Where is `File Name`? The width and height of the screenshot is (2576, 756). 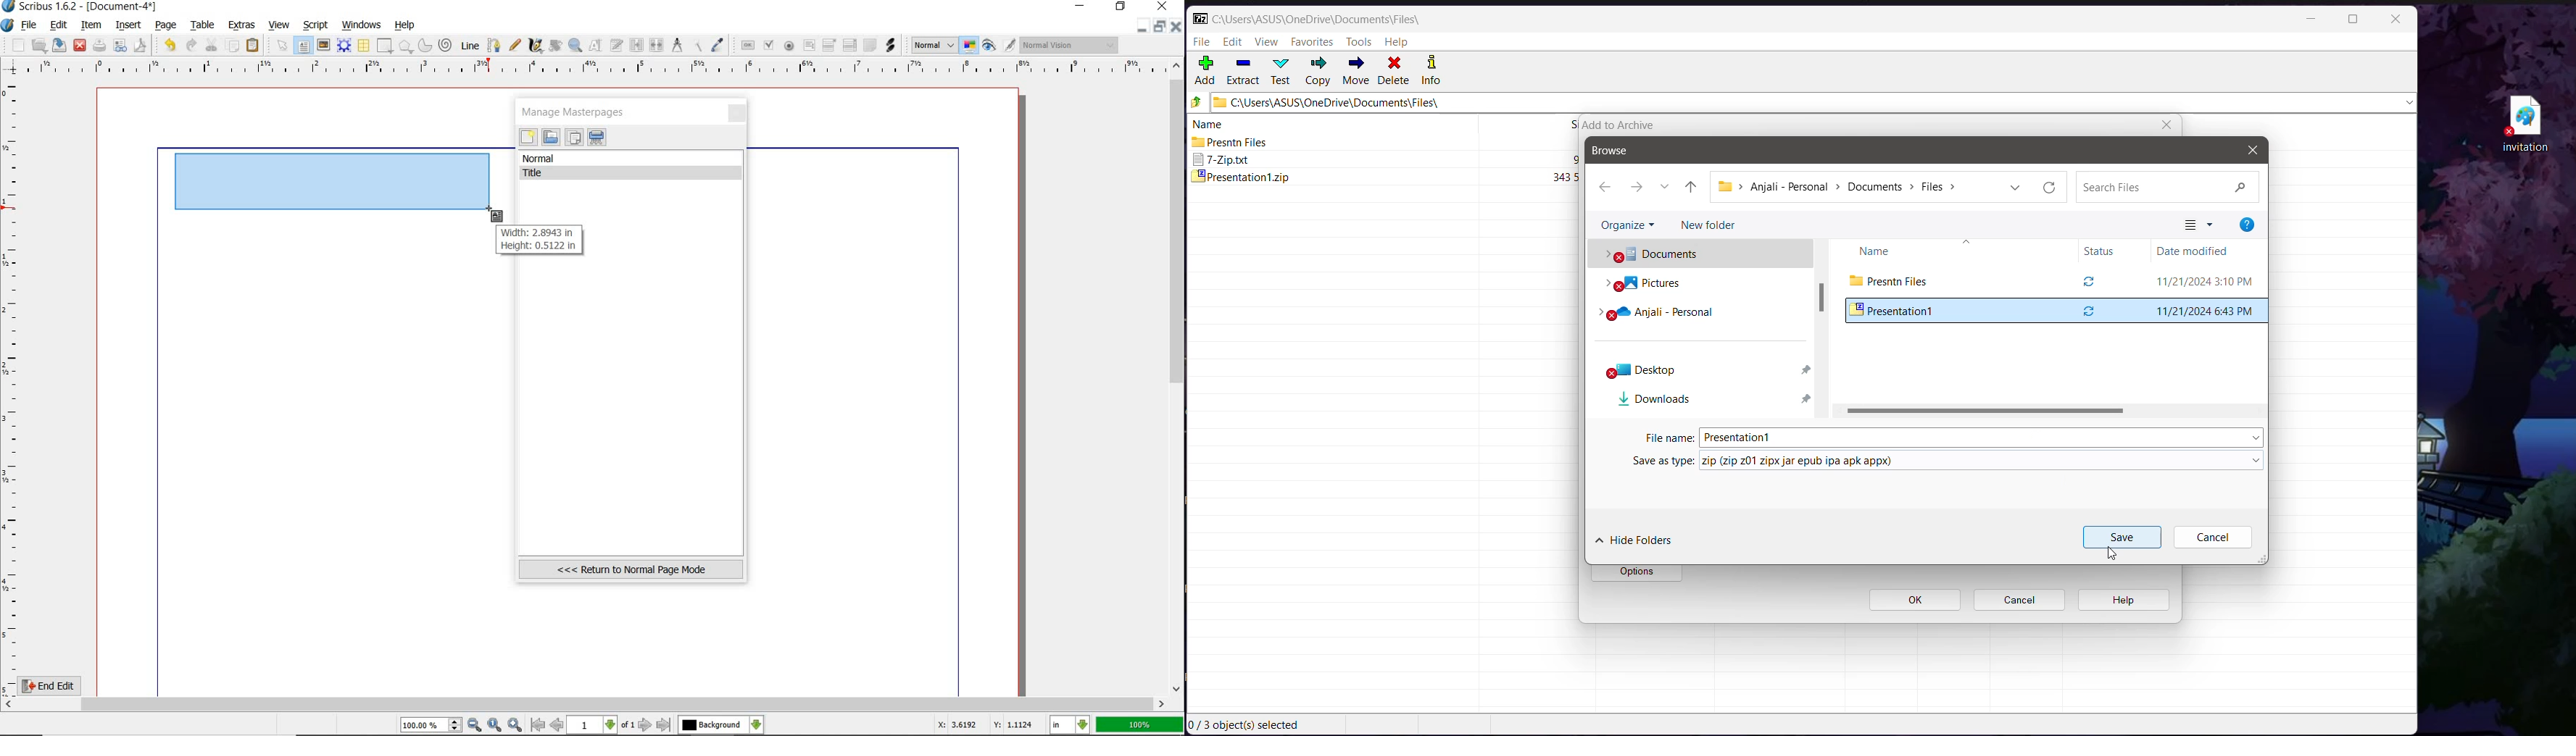
File Name is located at coordinates (1668, 438).